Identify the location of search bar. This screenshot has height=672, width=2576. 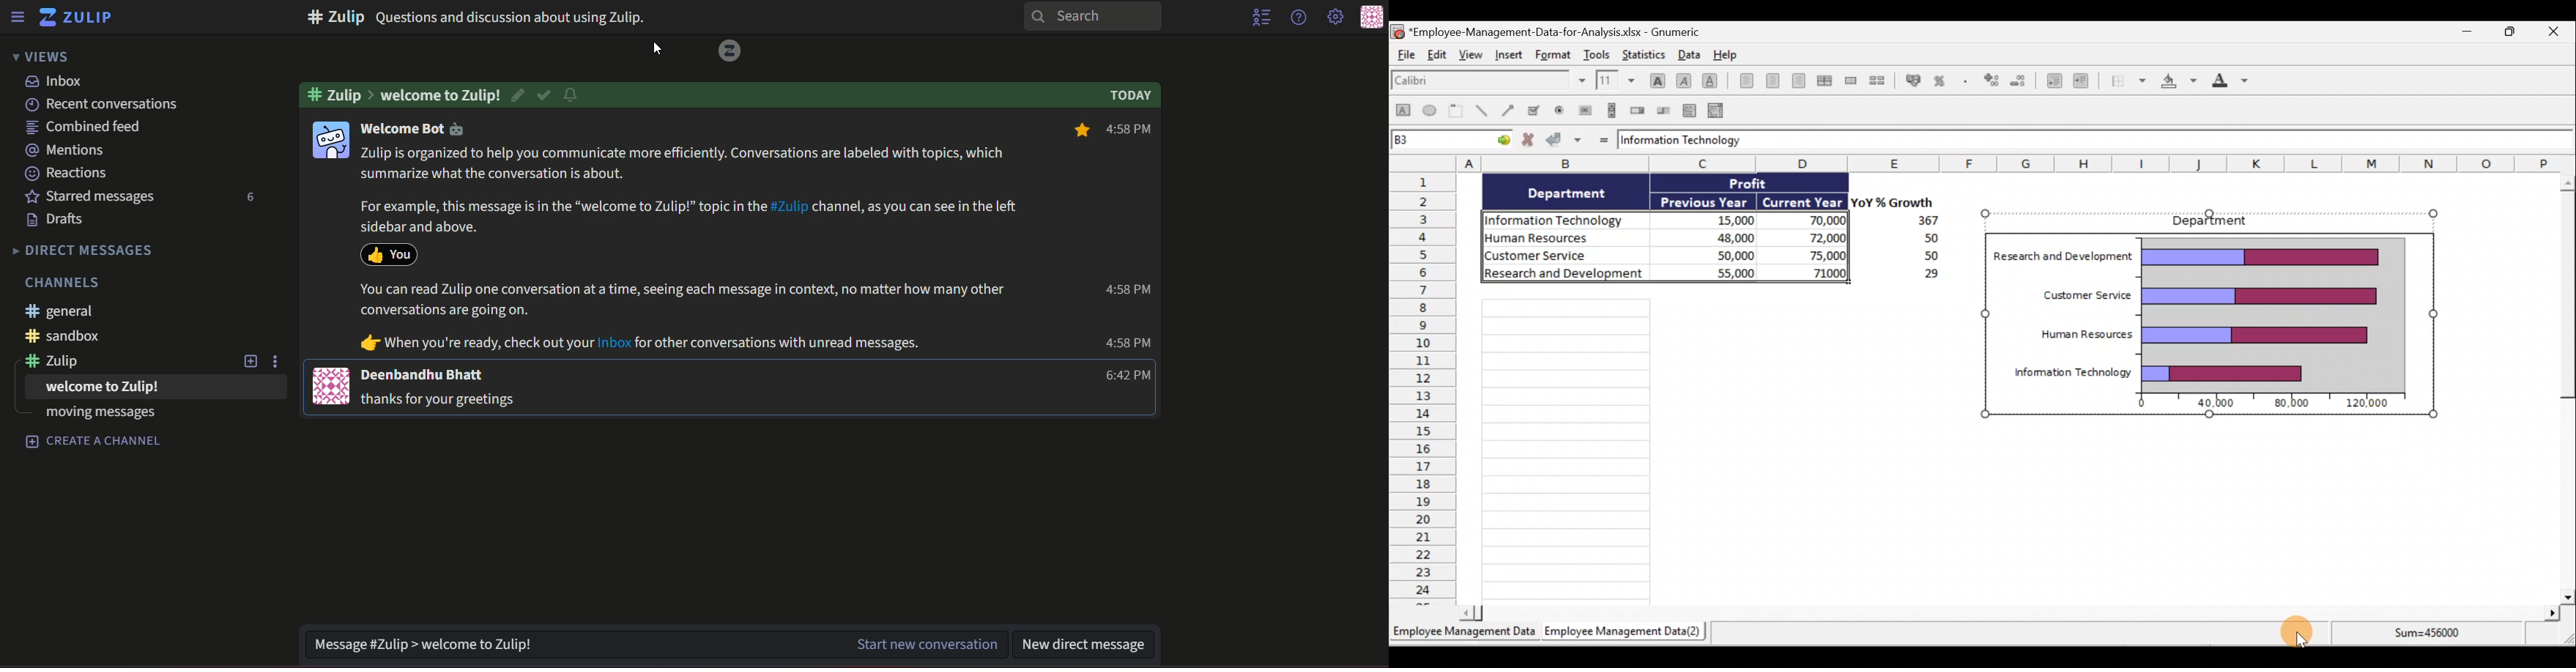
(1097, 17).